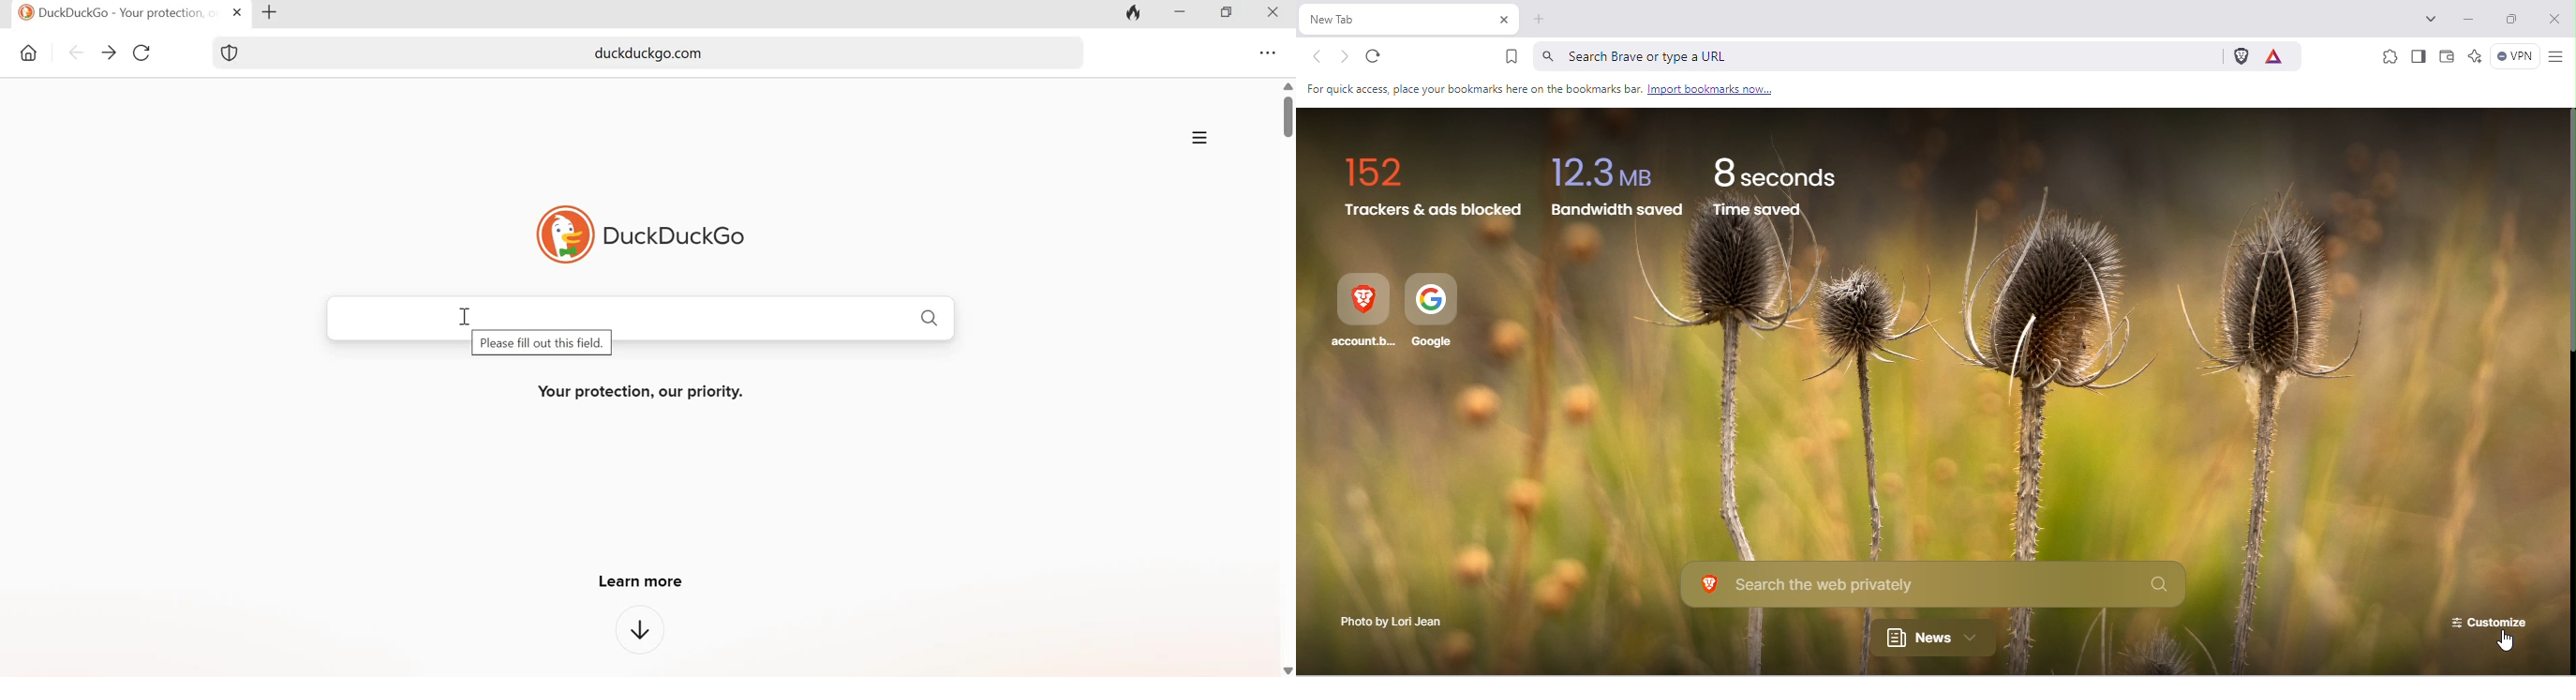 This screenshot has height=700, width=2576. What do you see at coordinates (637, 578) in the screenshot?
I see `Learn more` at bounding box center [637, 578].